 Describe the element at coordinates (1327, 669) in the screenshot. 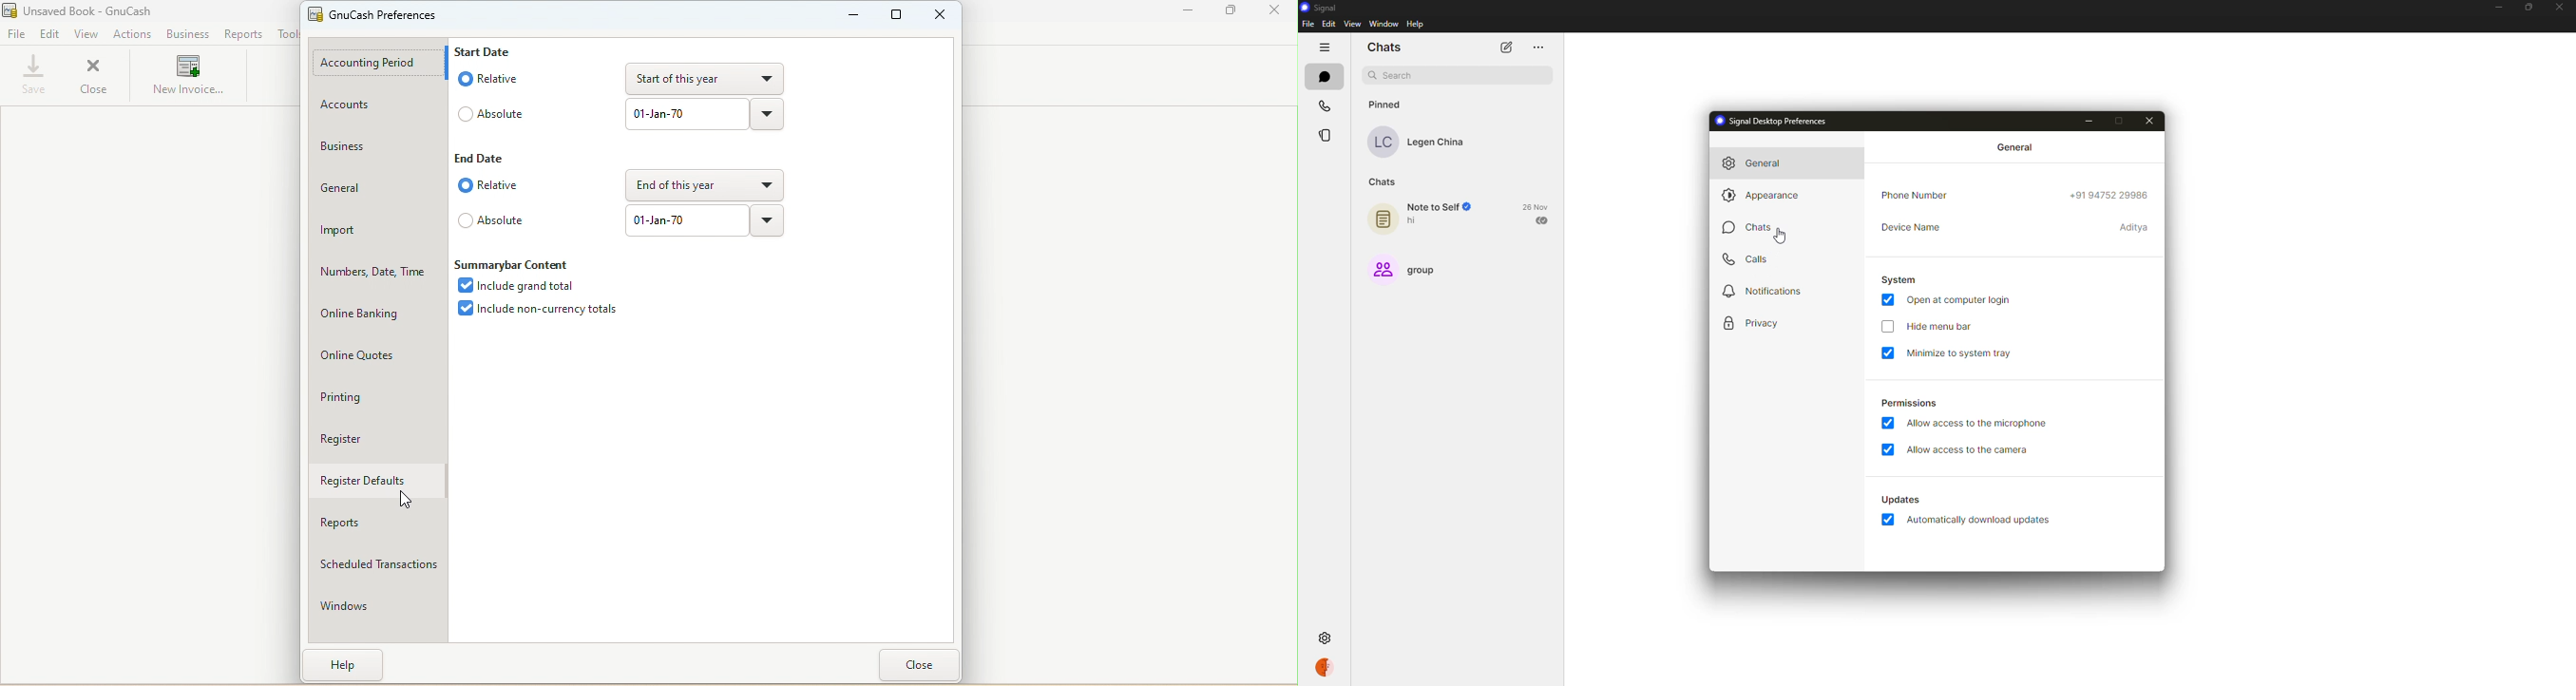

I see `profile` at that location.